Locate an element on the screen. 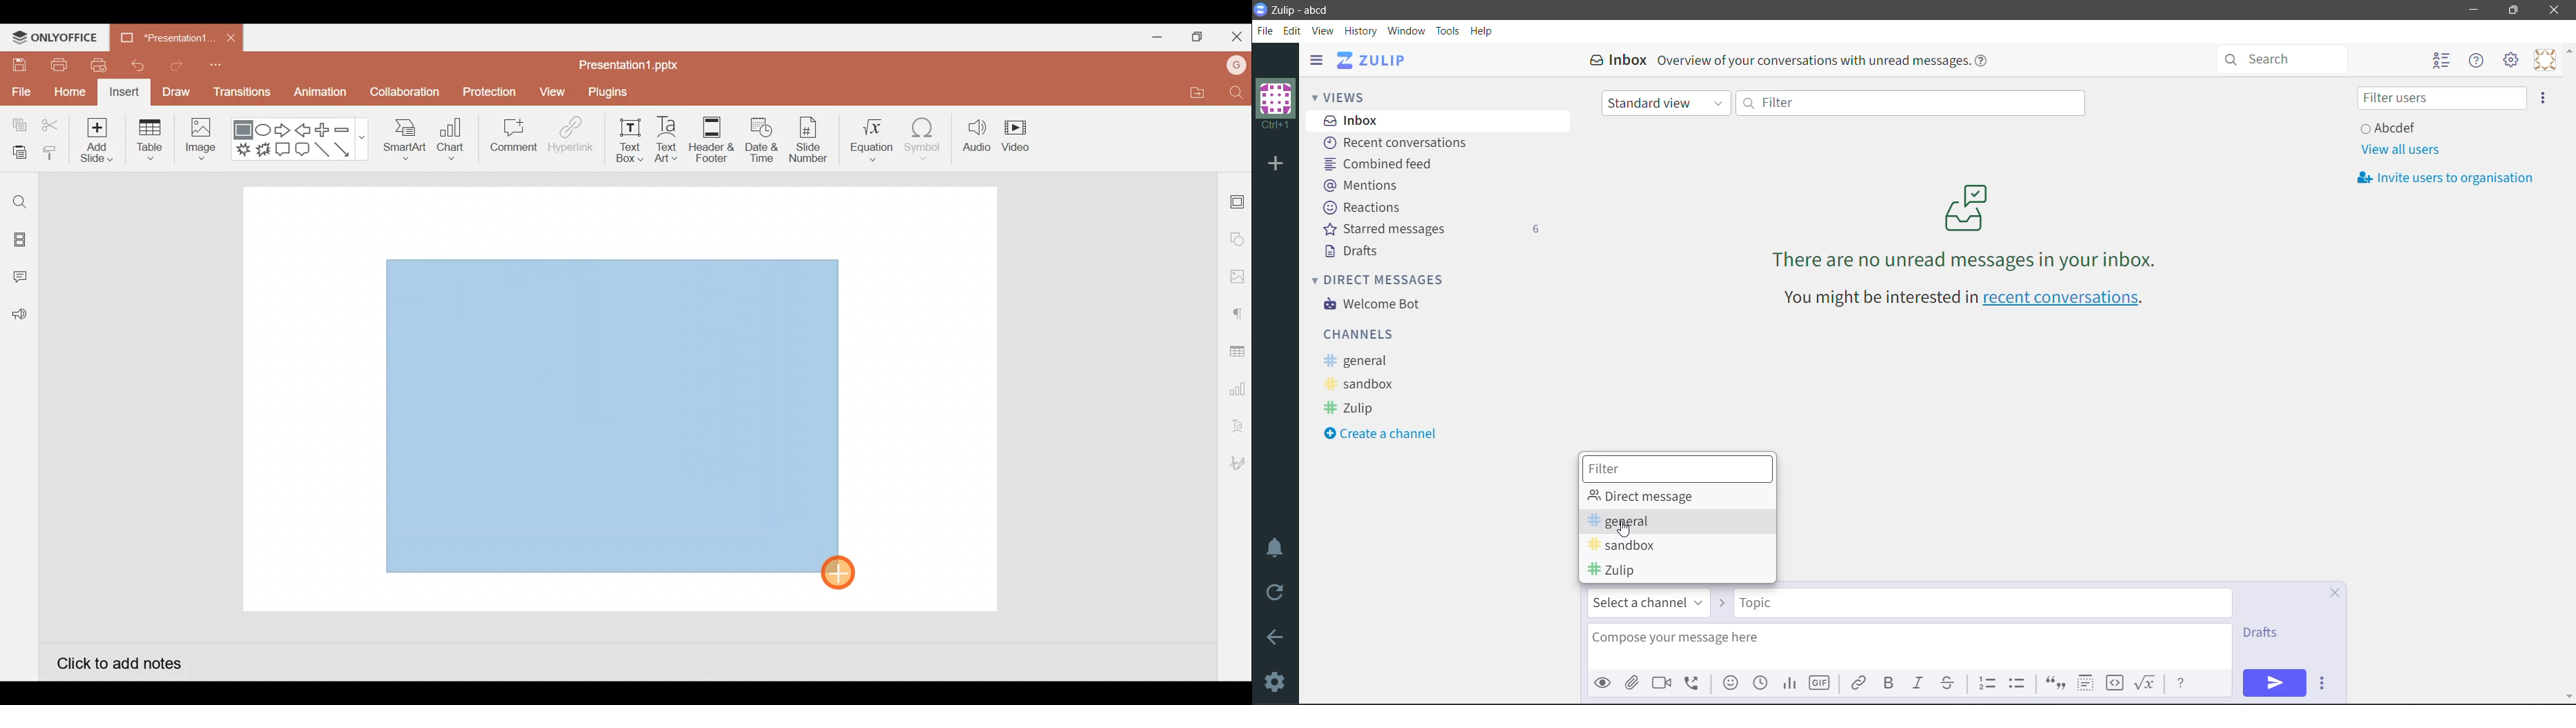 This screenshot has width=2576, height=728. There are no unread messages in your inbox is located at coordinates (1966, 226).